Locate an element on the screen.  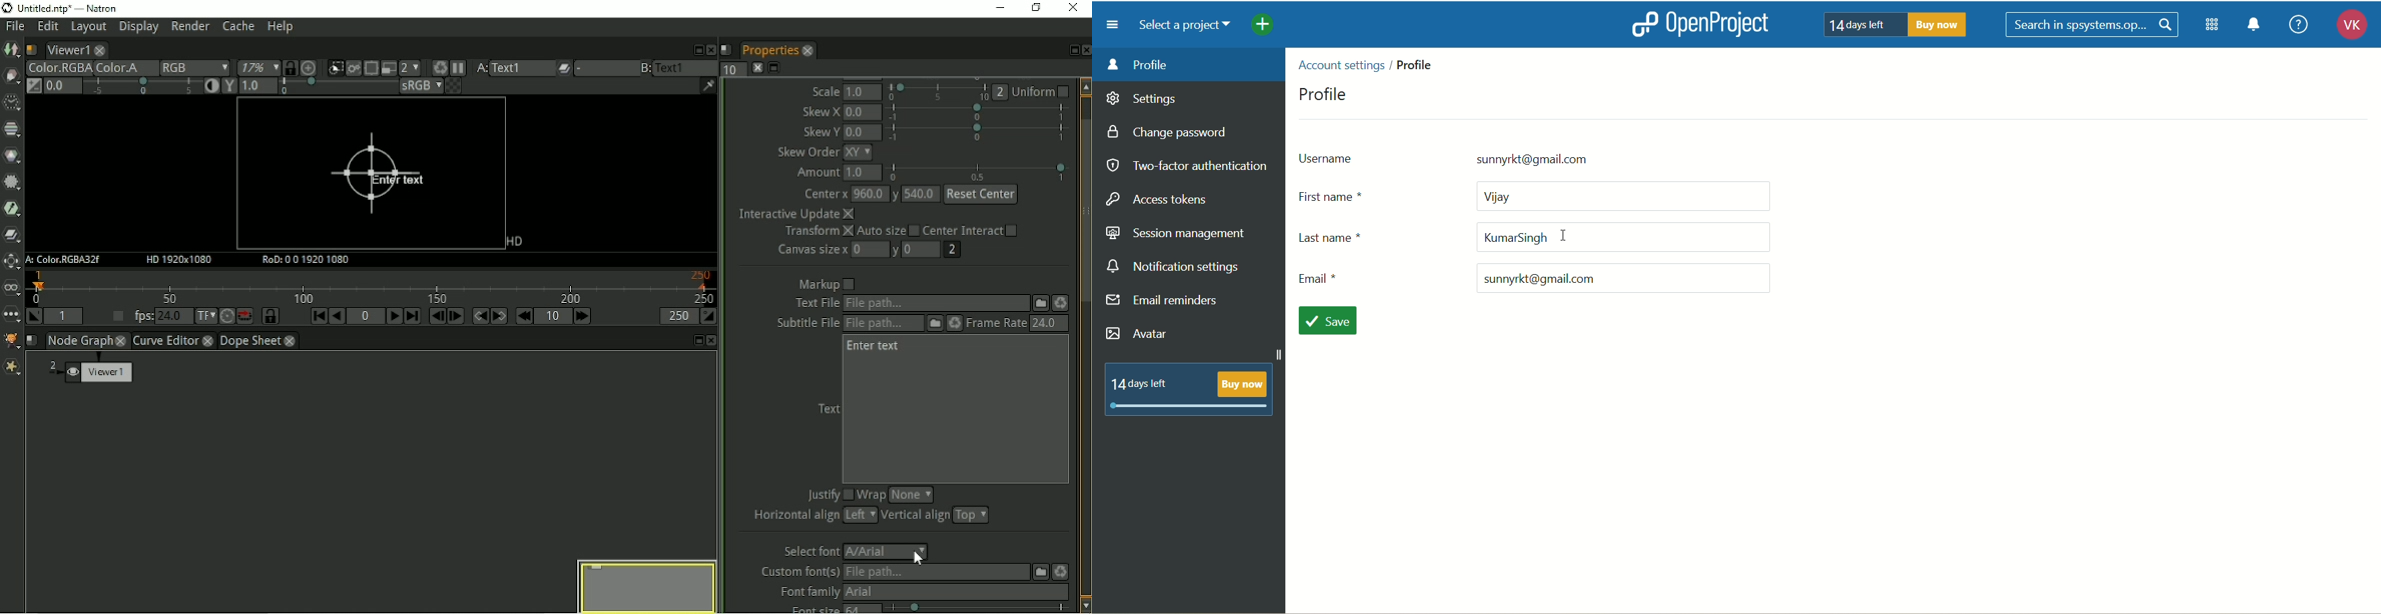
text is located at coordinates (1189, 388).